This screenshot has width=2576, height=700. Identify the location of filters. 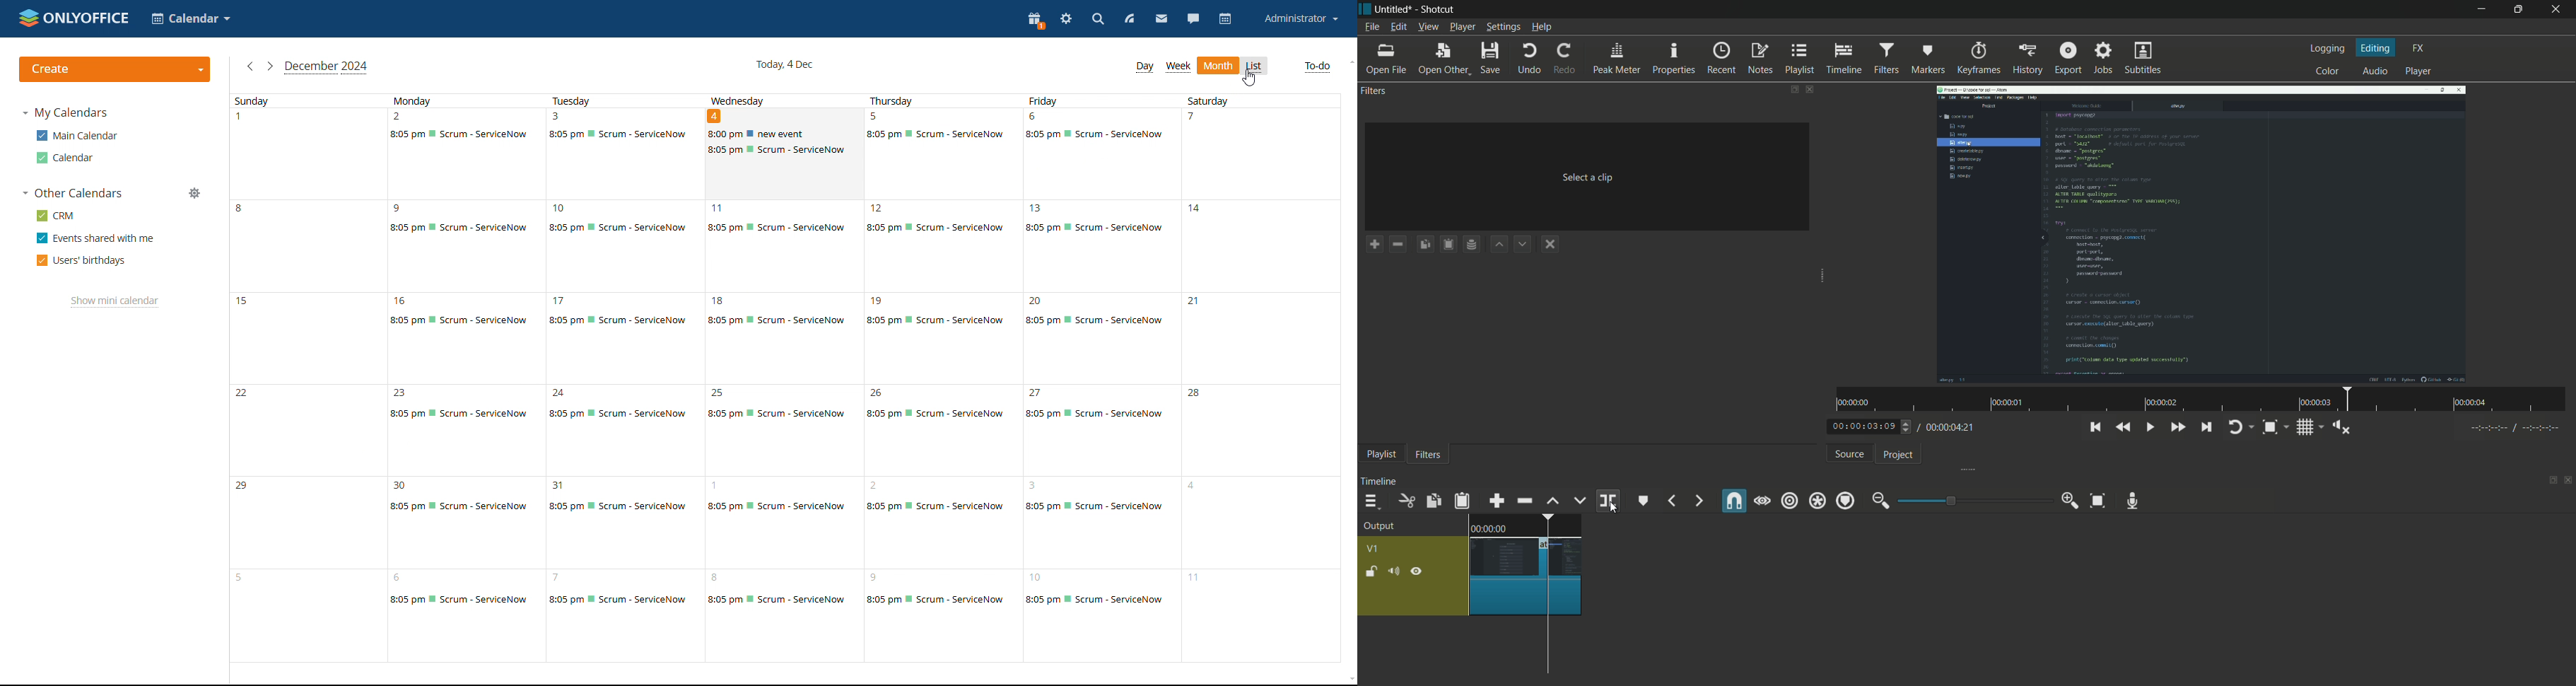
(1428, 455).